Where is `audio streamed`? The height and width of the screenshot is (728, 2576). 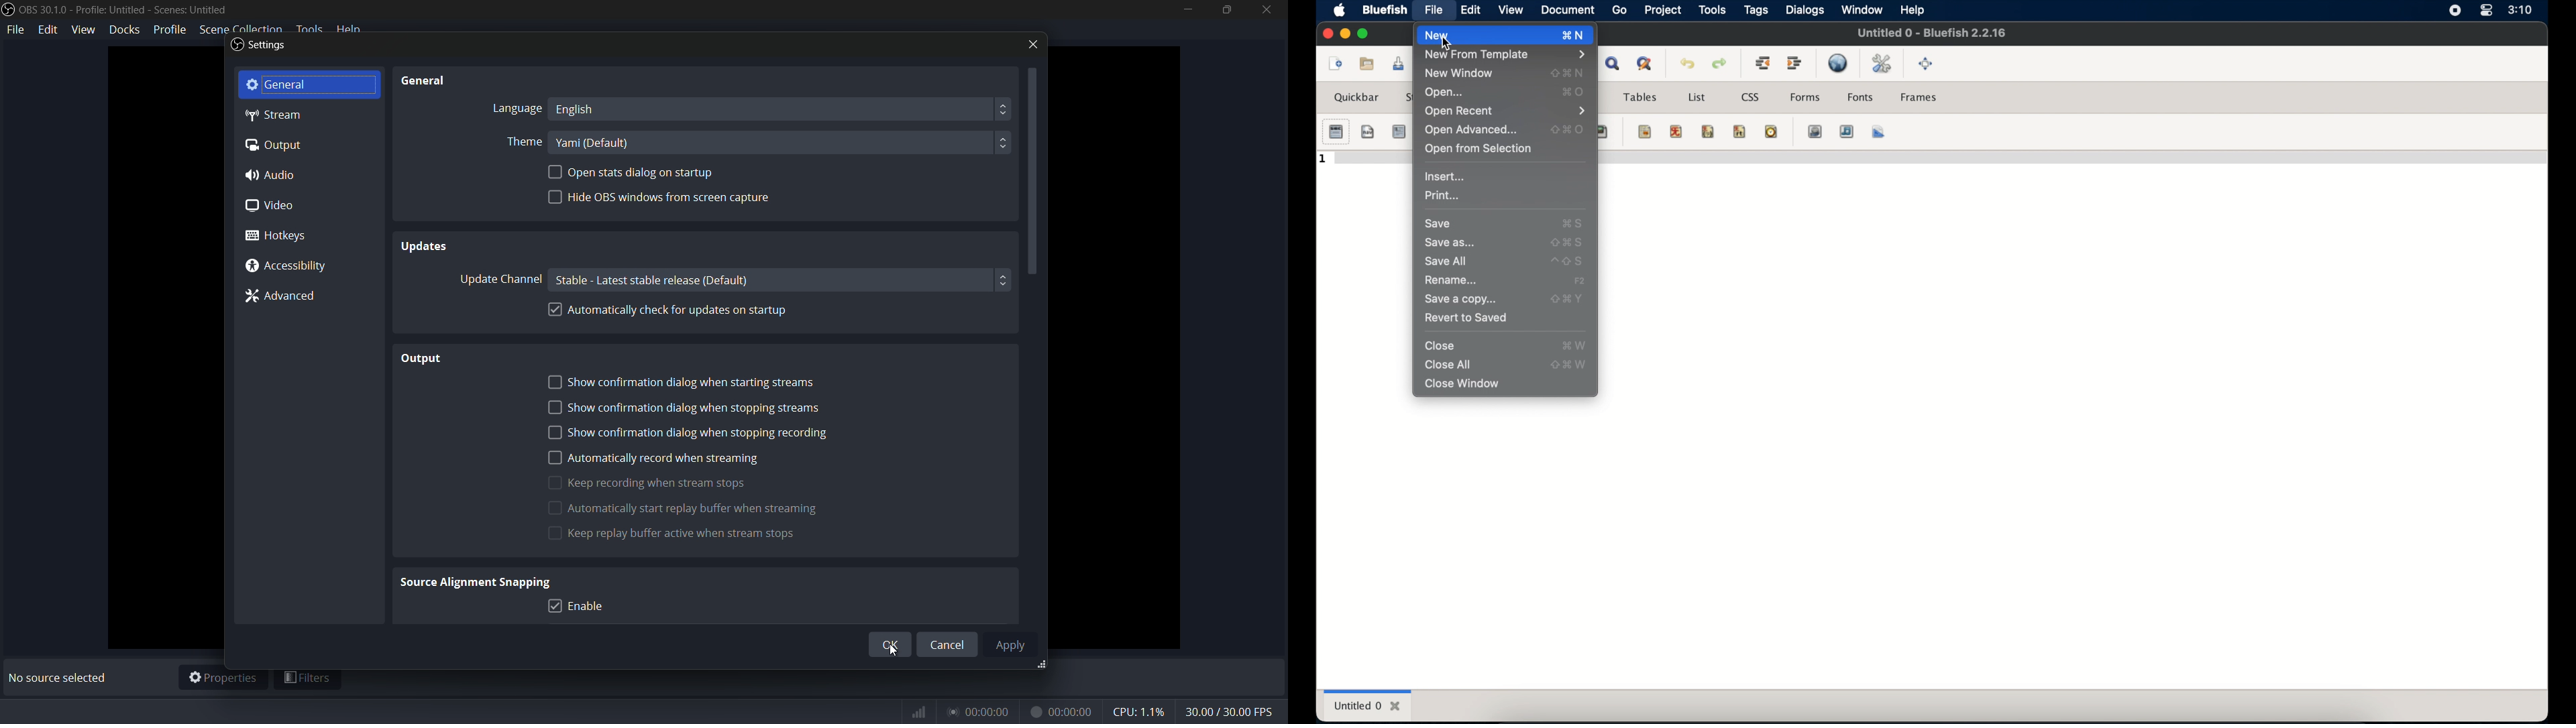
audio streamed is located at coordinates (983, 709).